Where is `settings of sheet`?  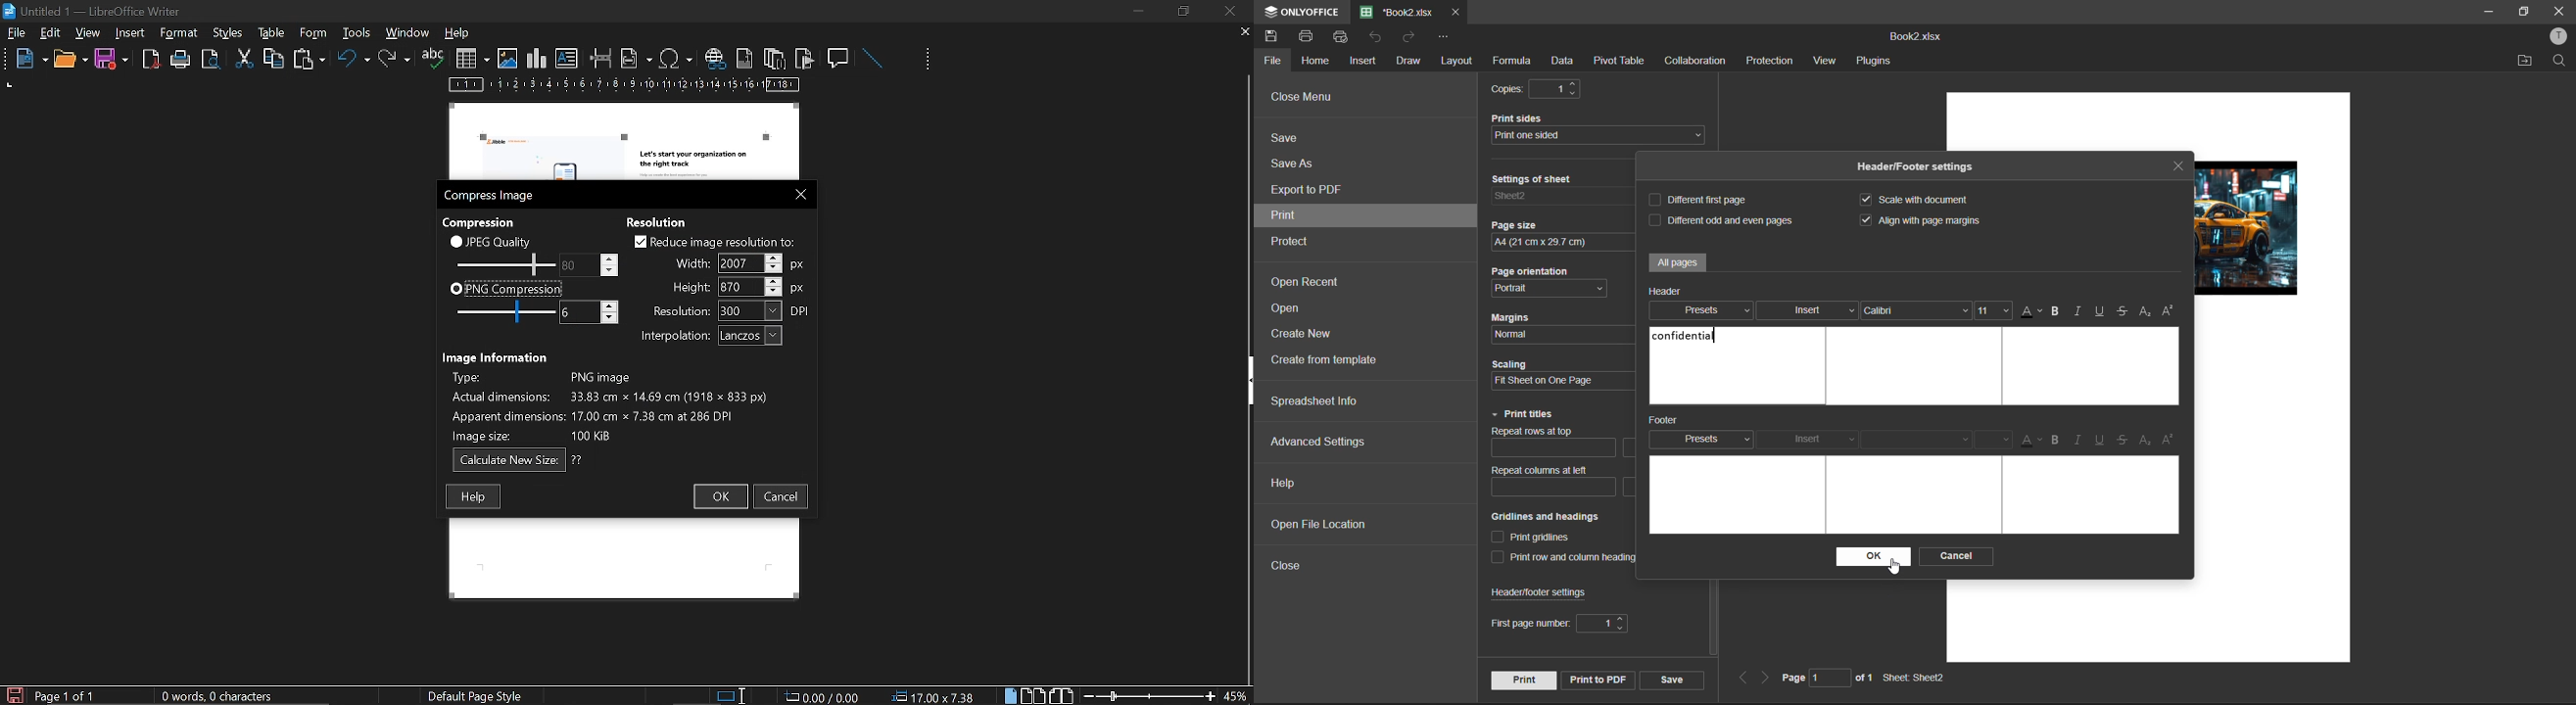 settings of sheet is located at coordinates (1559, 192).